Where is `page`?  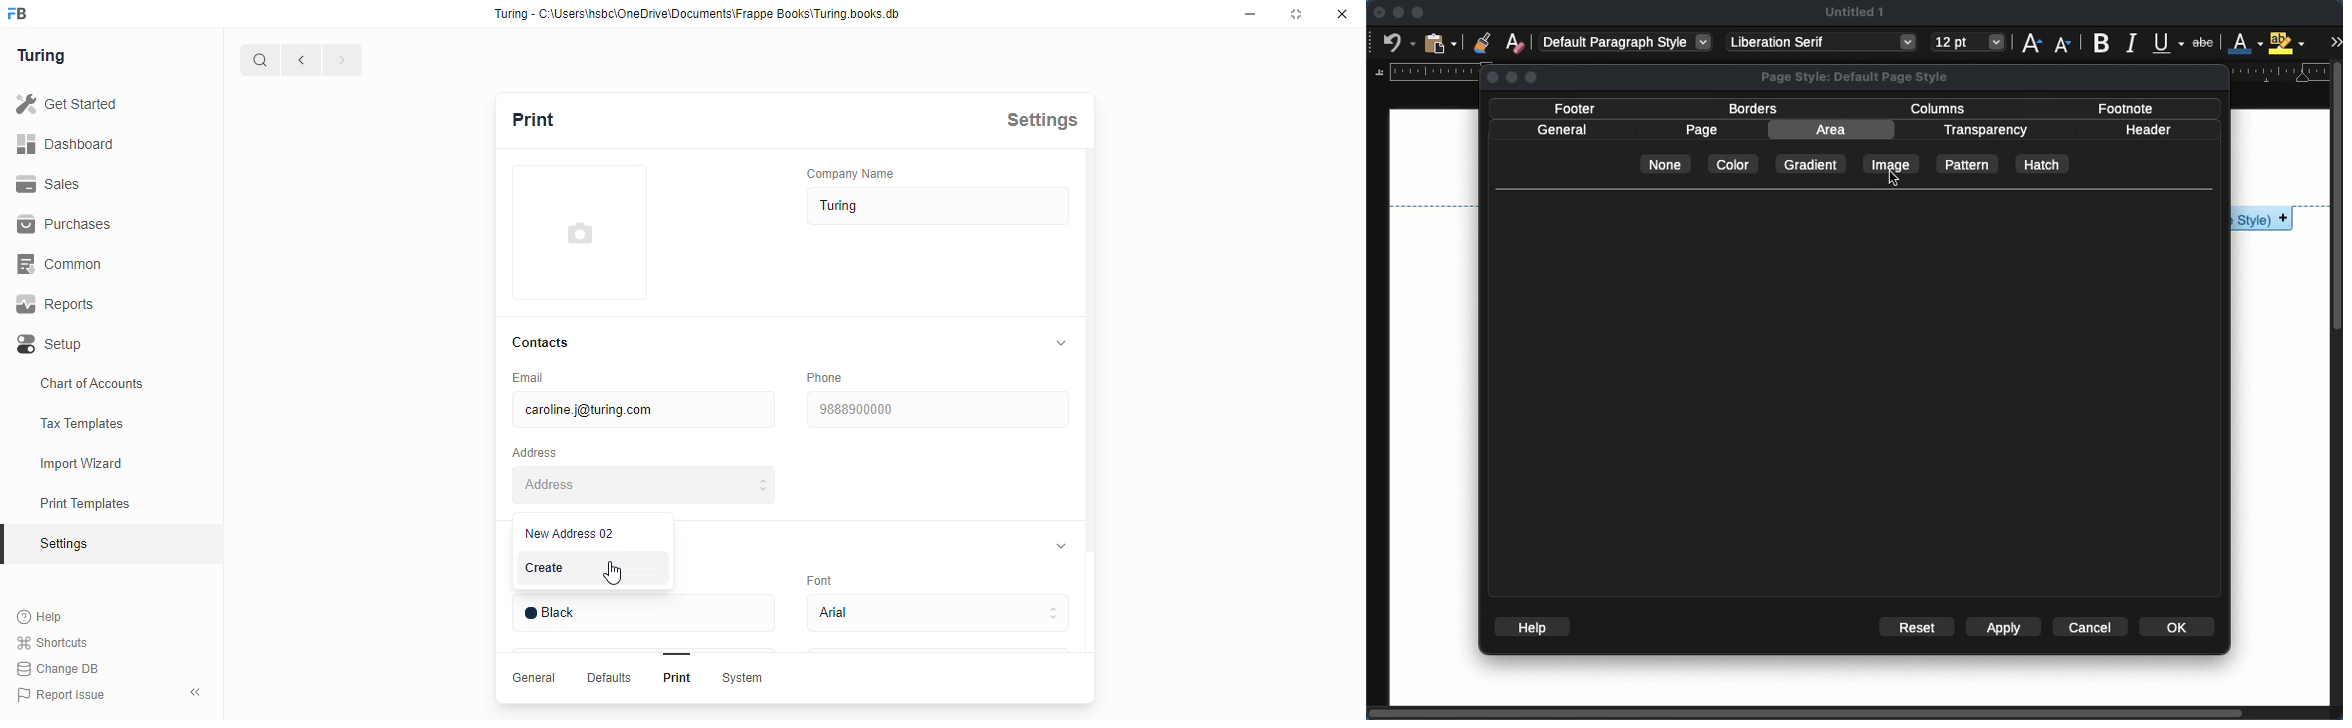
page is located at coordinates (1700, 130).